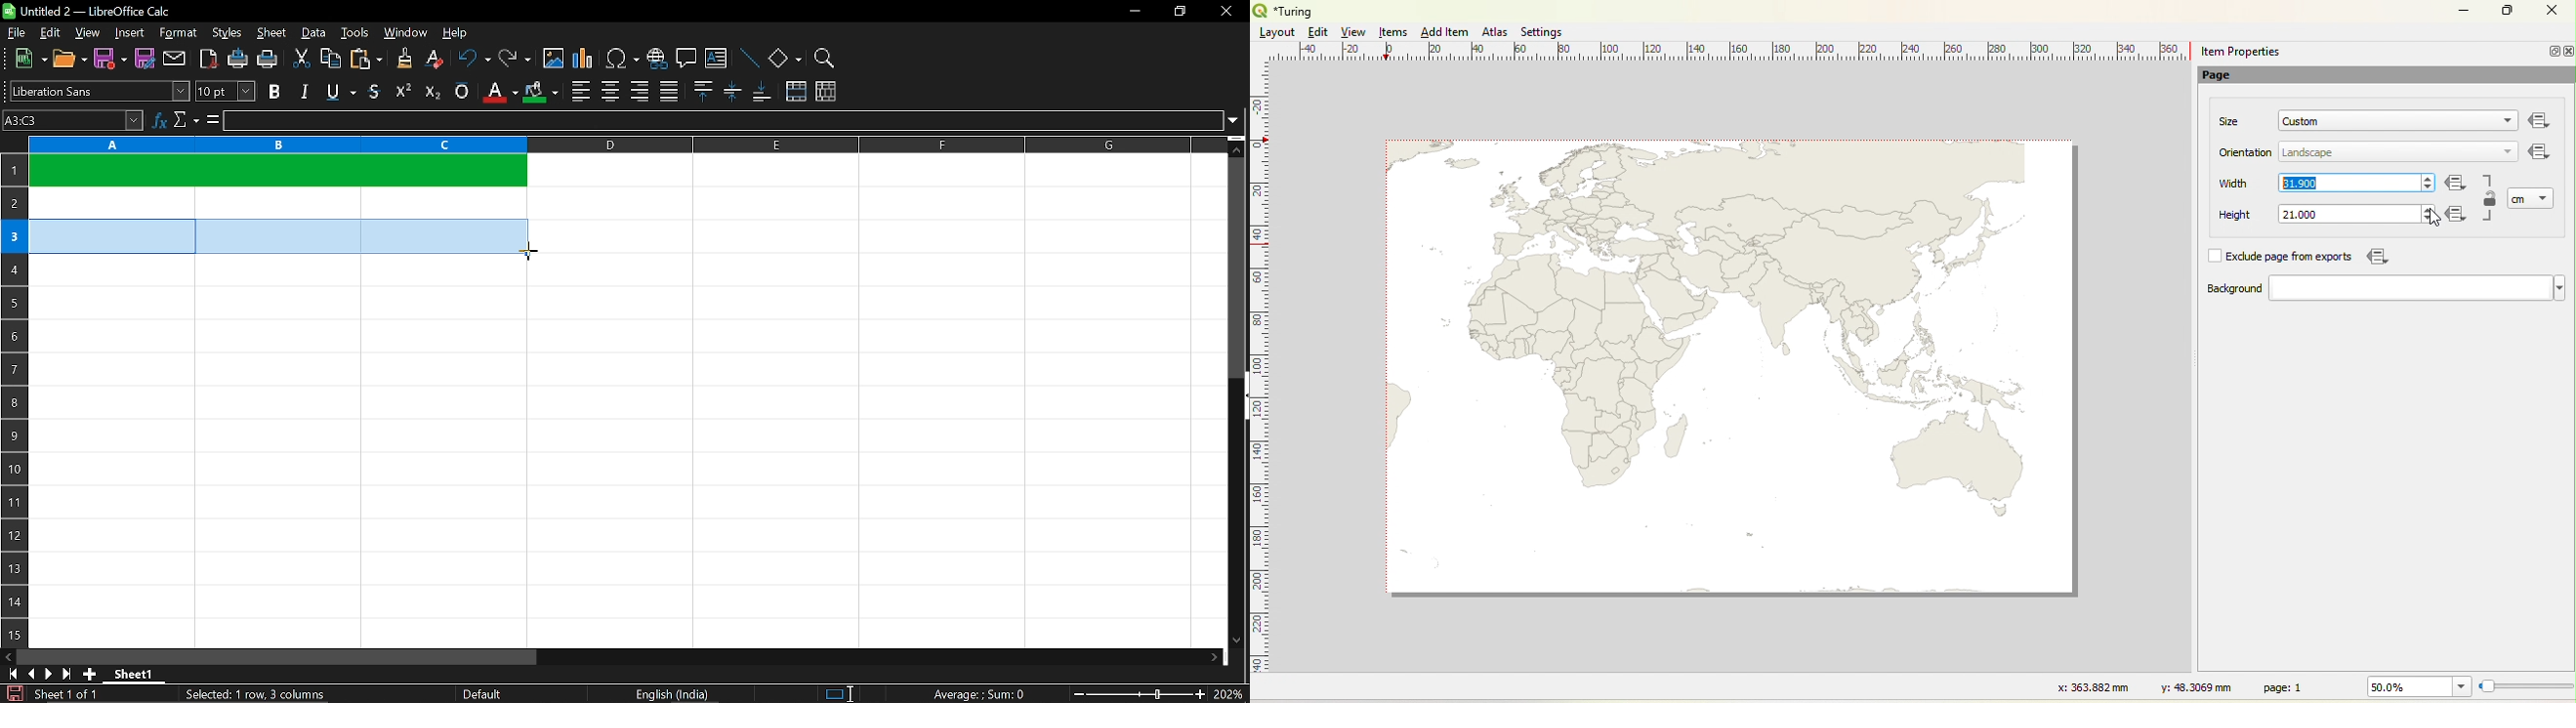 This screenshot has width=2576, height=728. Describe the element at coordinates (304, 91) in the screenshot. I see `italic` at that location.